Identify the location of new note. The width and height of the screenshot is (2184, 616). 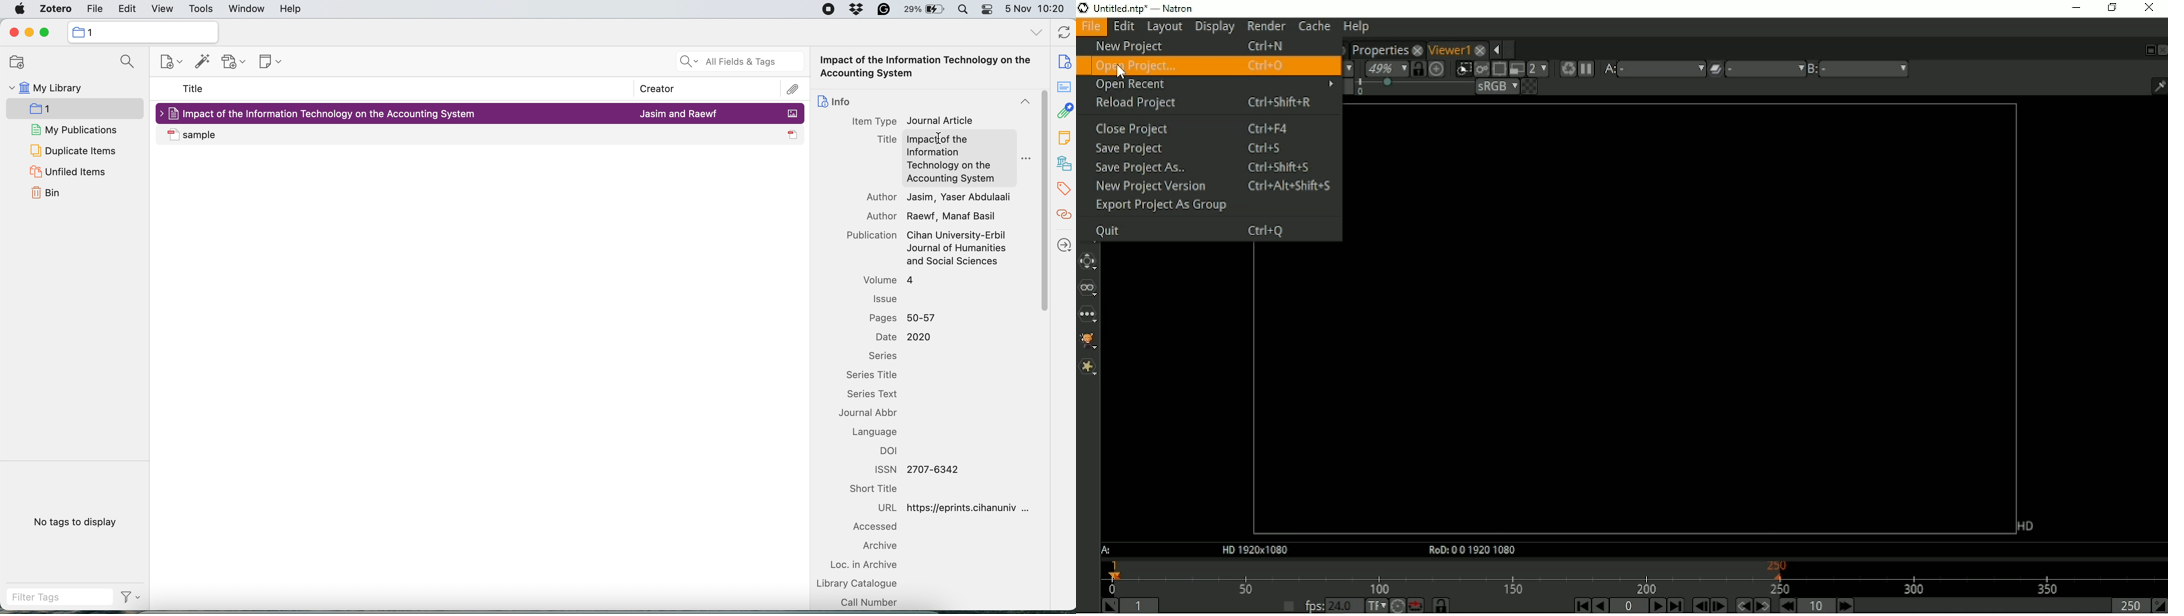
(270, 62).